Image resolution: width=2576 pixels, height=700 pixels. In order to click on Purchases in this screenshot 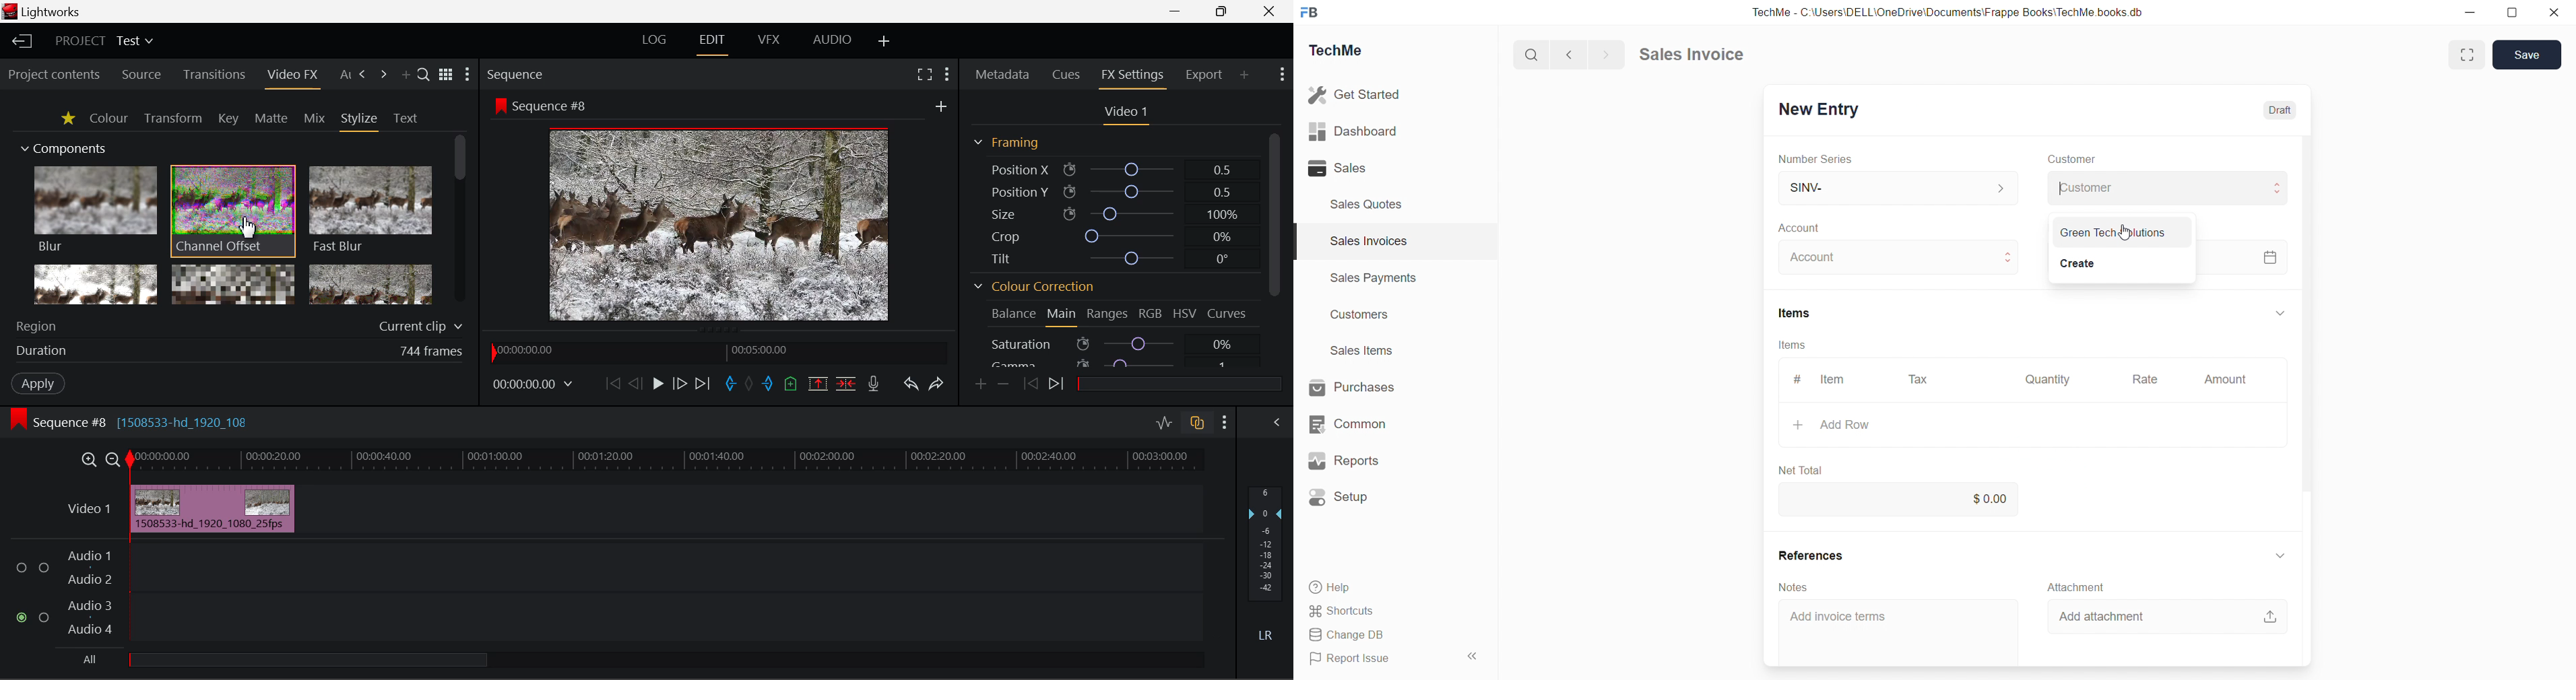, I will do `click(1352, 387)`.